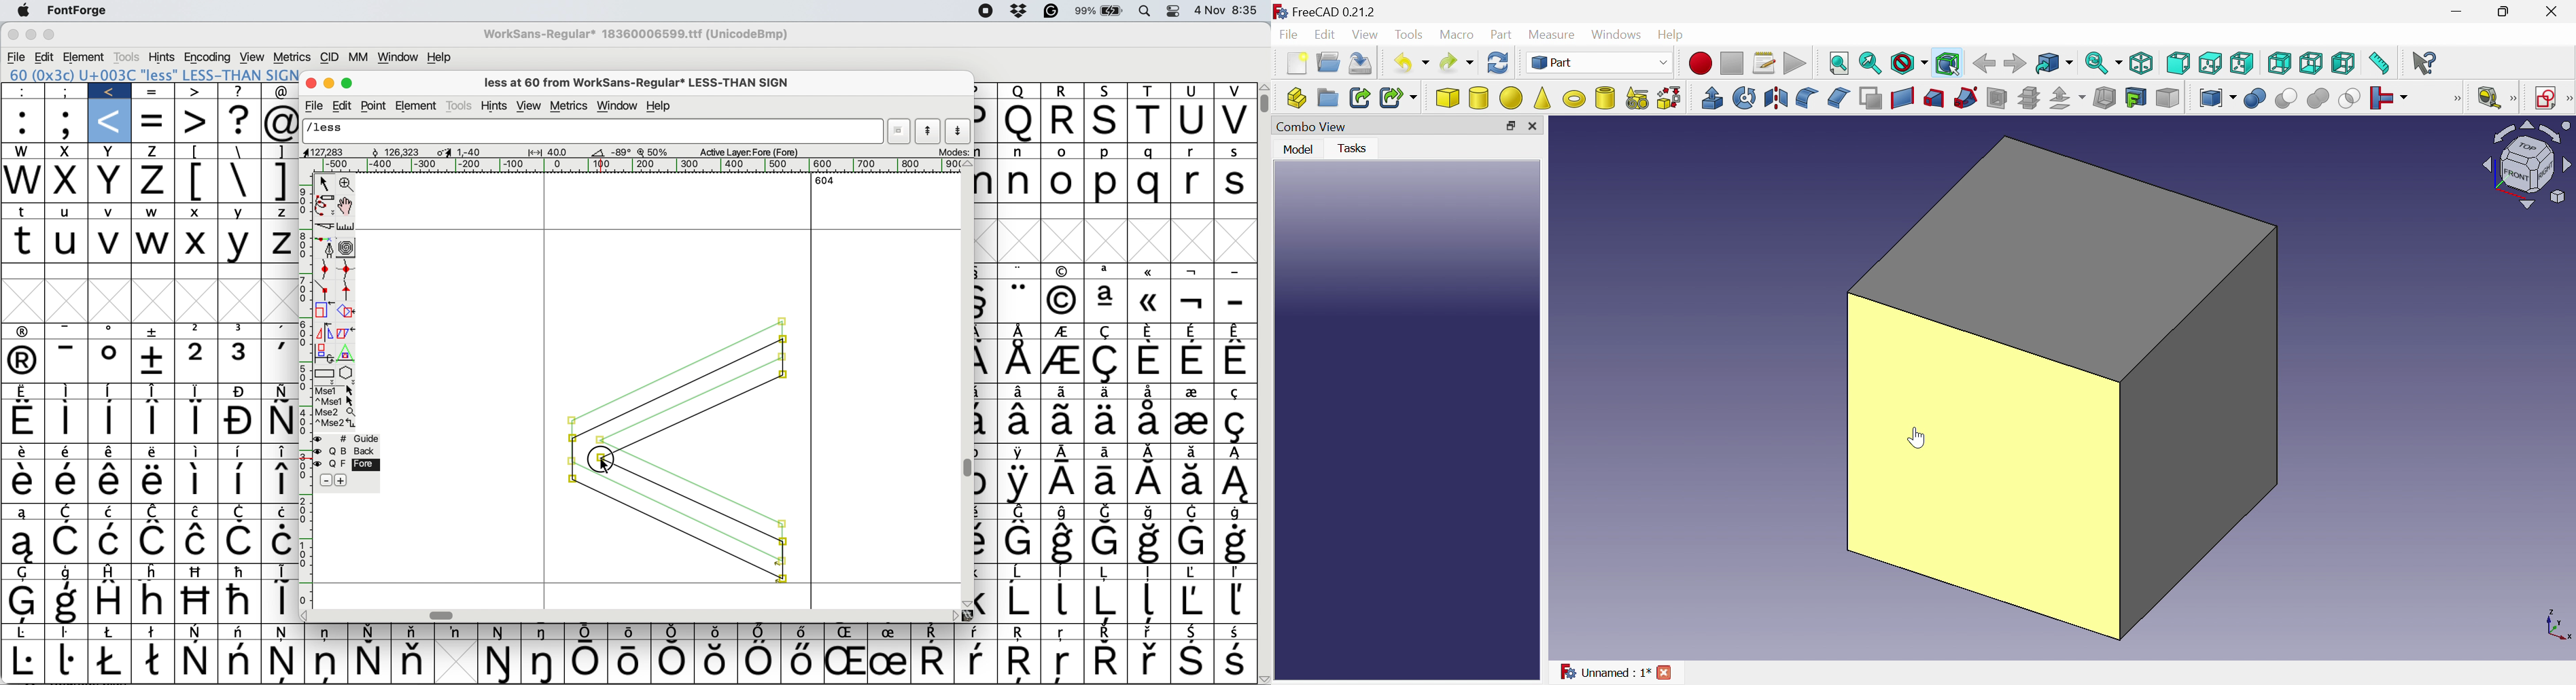  Describe the element at coordinates (1909, 65) in the screenshot. I see `Draw style ` at that location.